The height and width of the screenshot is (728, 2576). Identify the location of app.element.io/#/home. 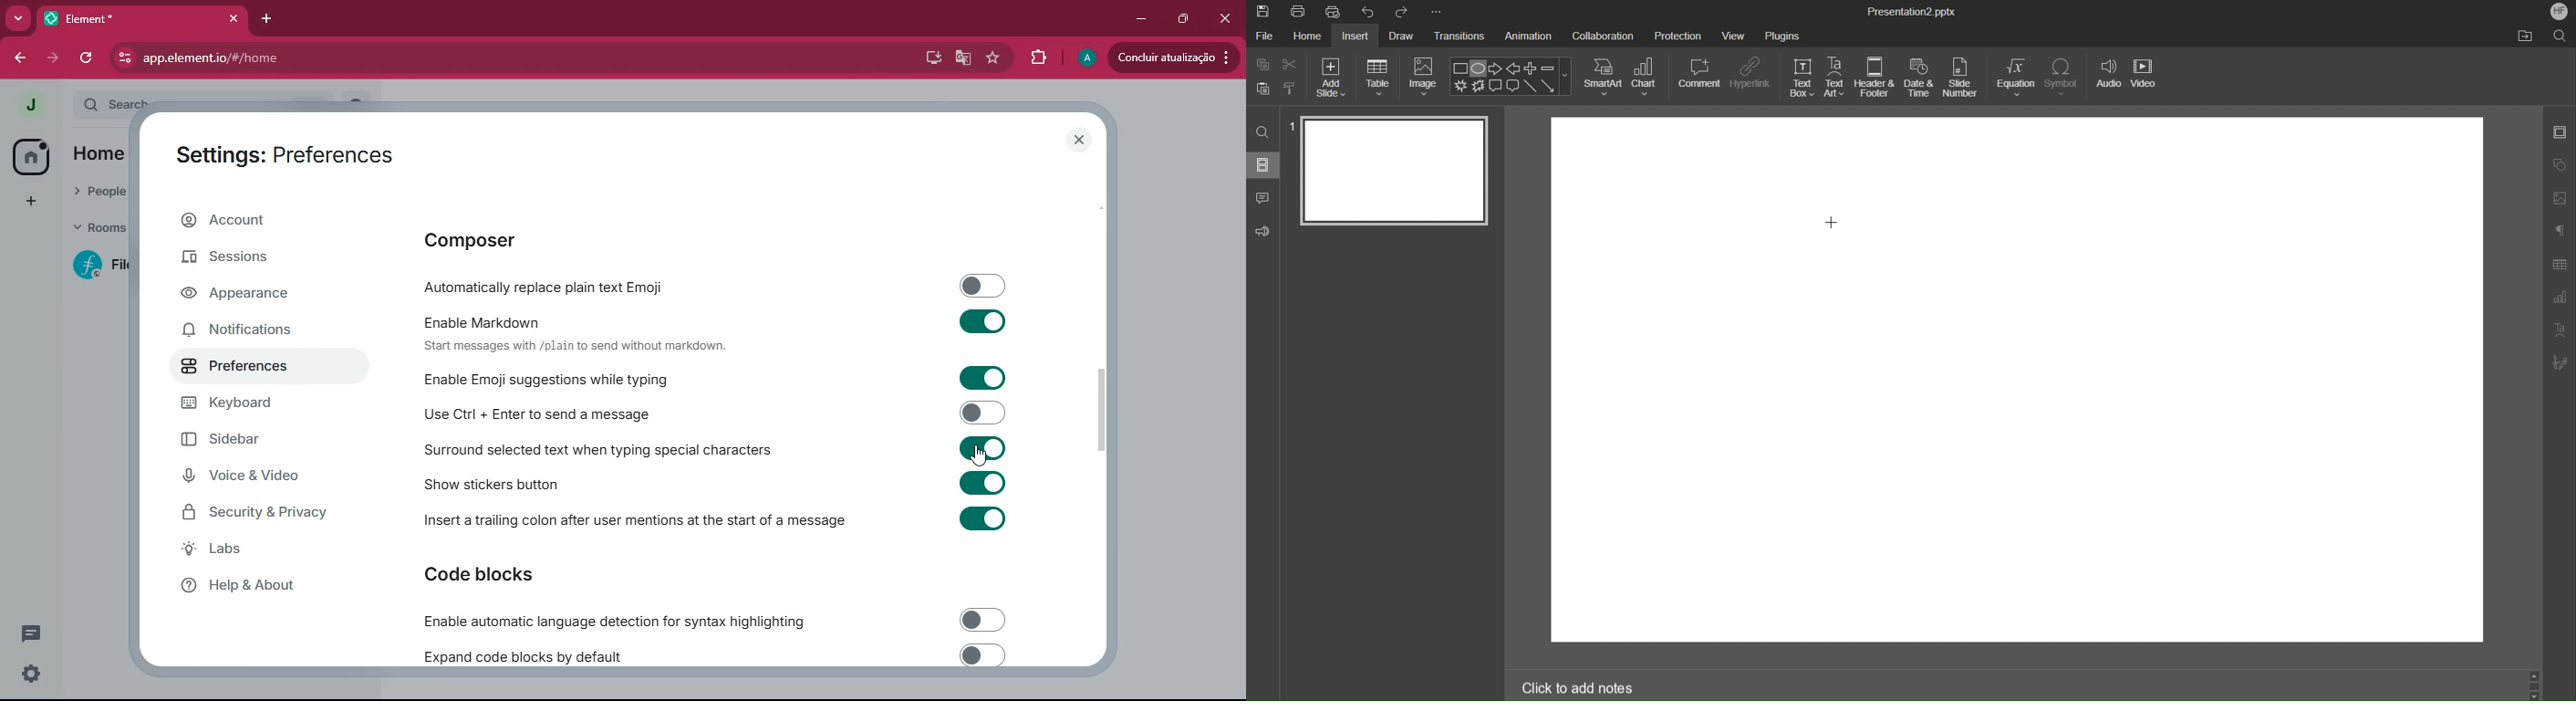
(318, 58).